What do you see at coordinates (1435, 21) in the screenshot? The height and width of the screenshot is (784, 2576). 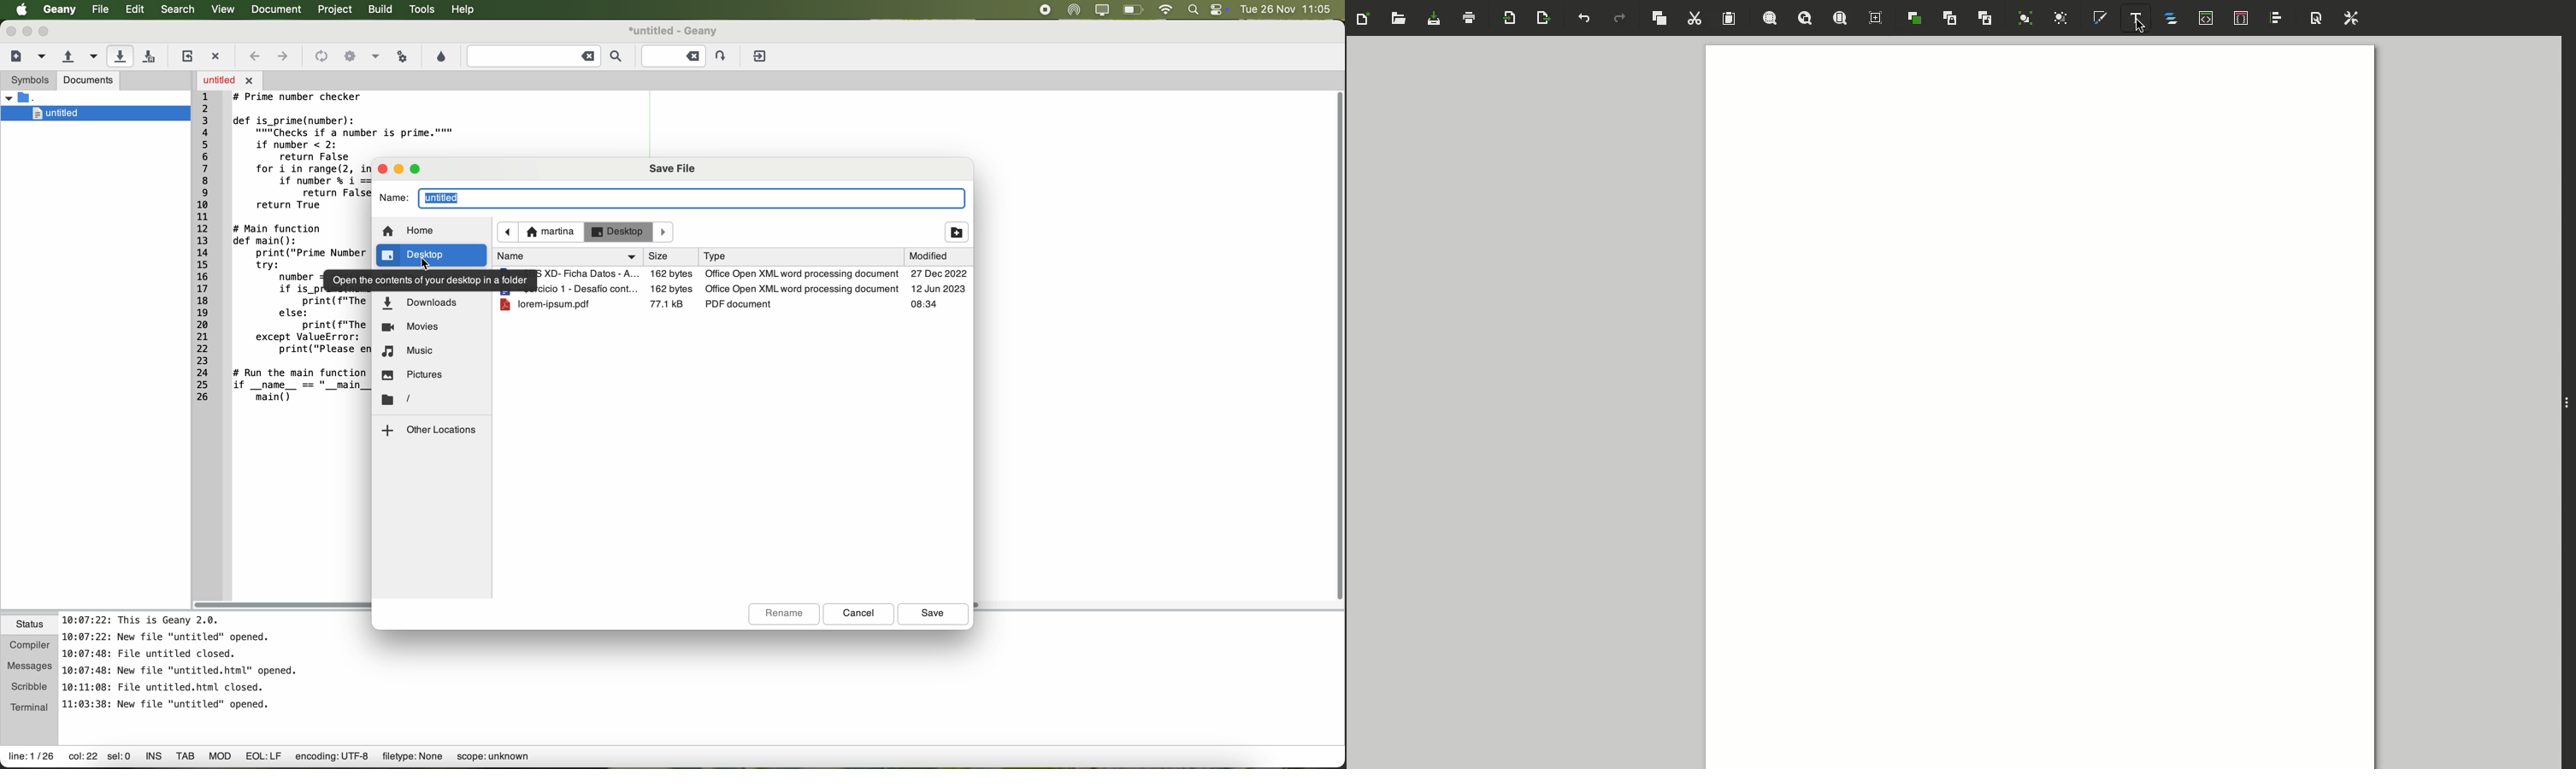 I see `Save` at bounding box center [1435, 21].